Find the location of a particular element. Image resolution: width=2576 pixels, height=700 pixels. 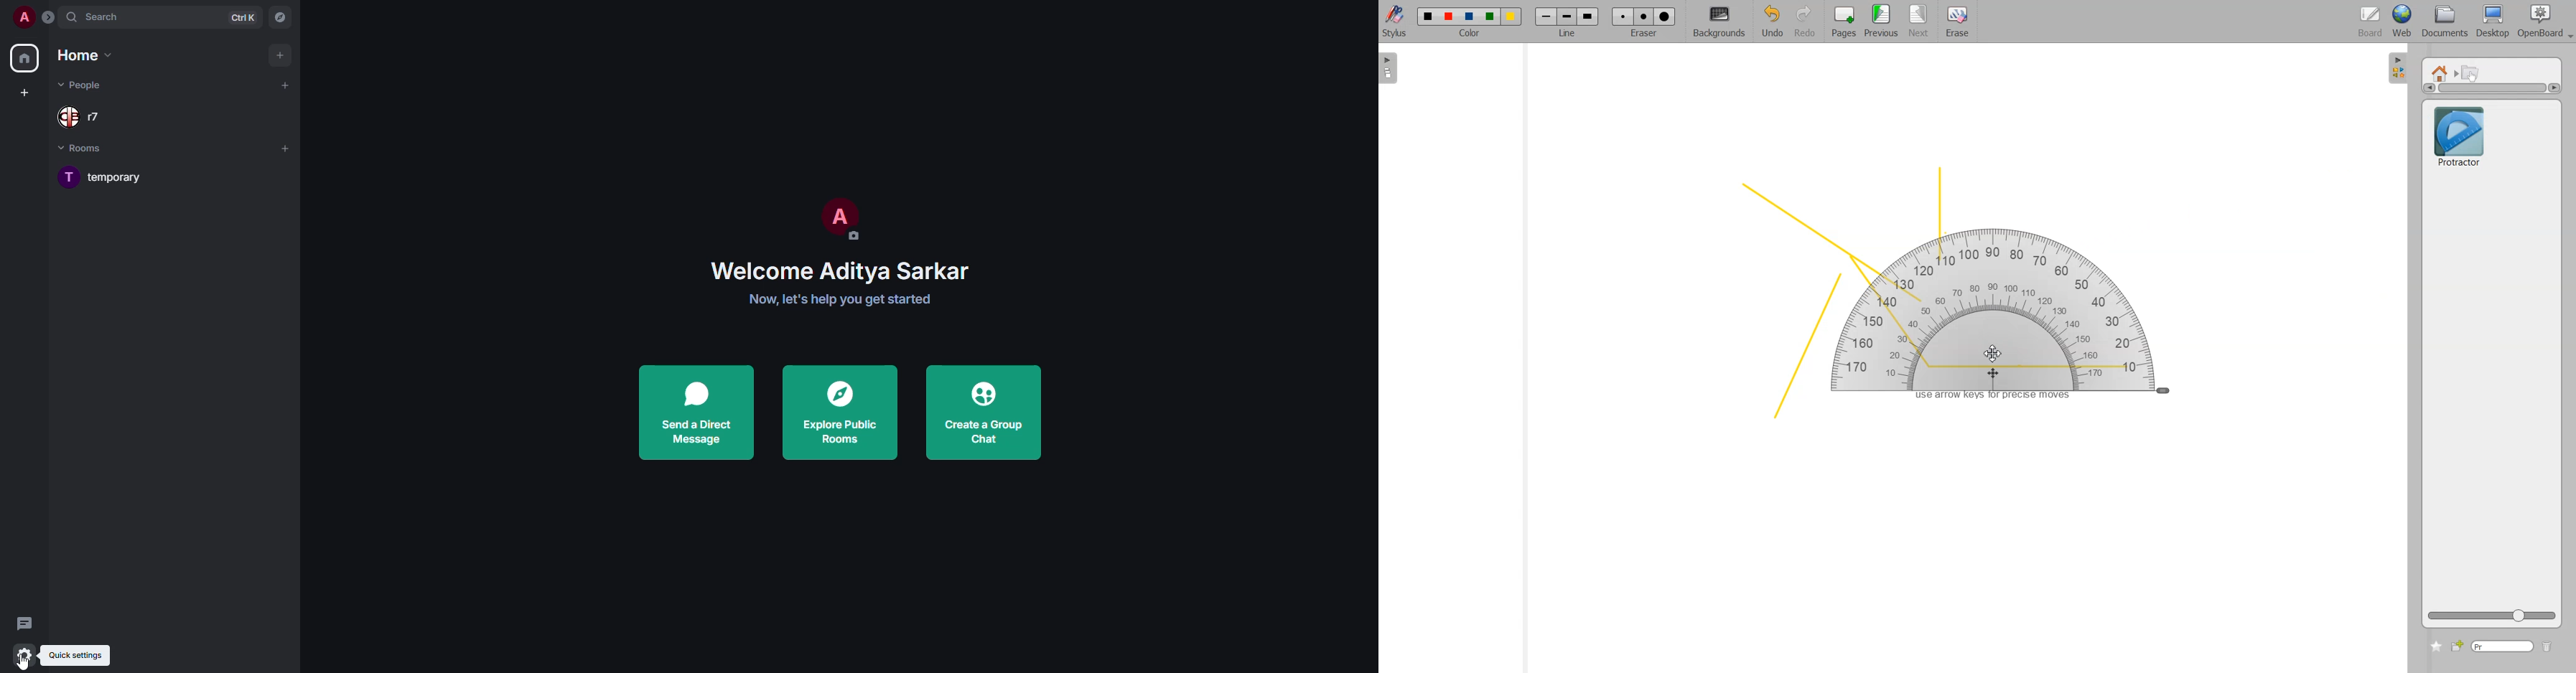

expand is located at coordinates (49, 17).